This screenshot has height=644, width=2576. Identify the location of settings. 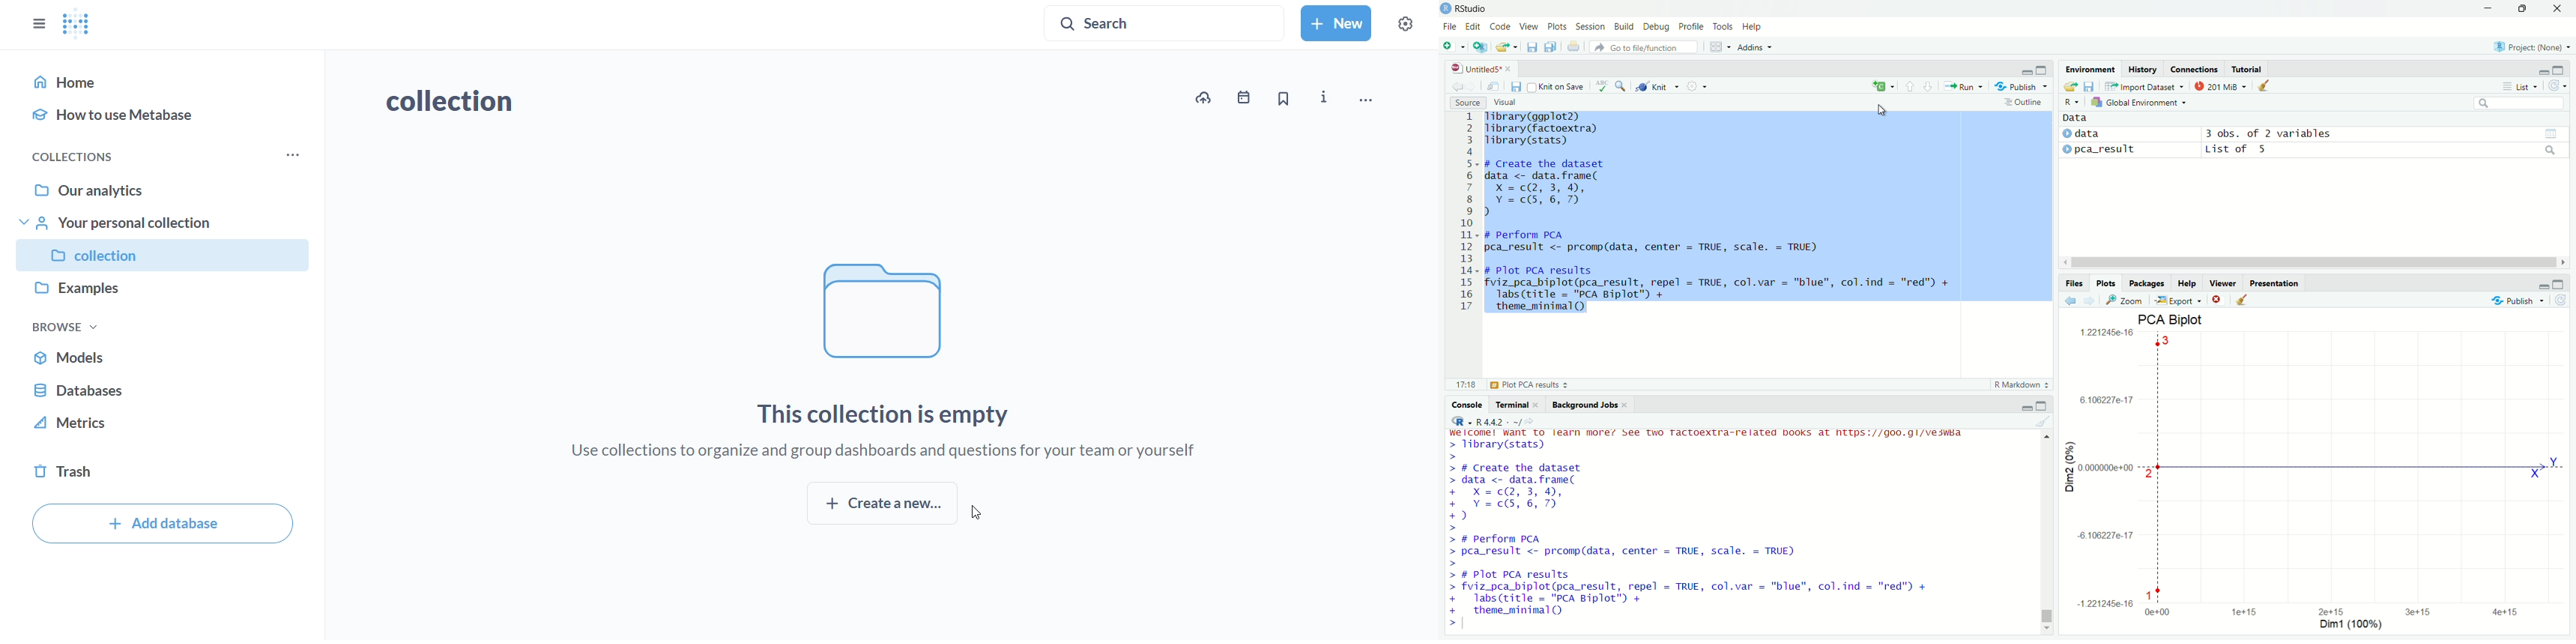
(1695, 85).